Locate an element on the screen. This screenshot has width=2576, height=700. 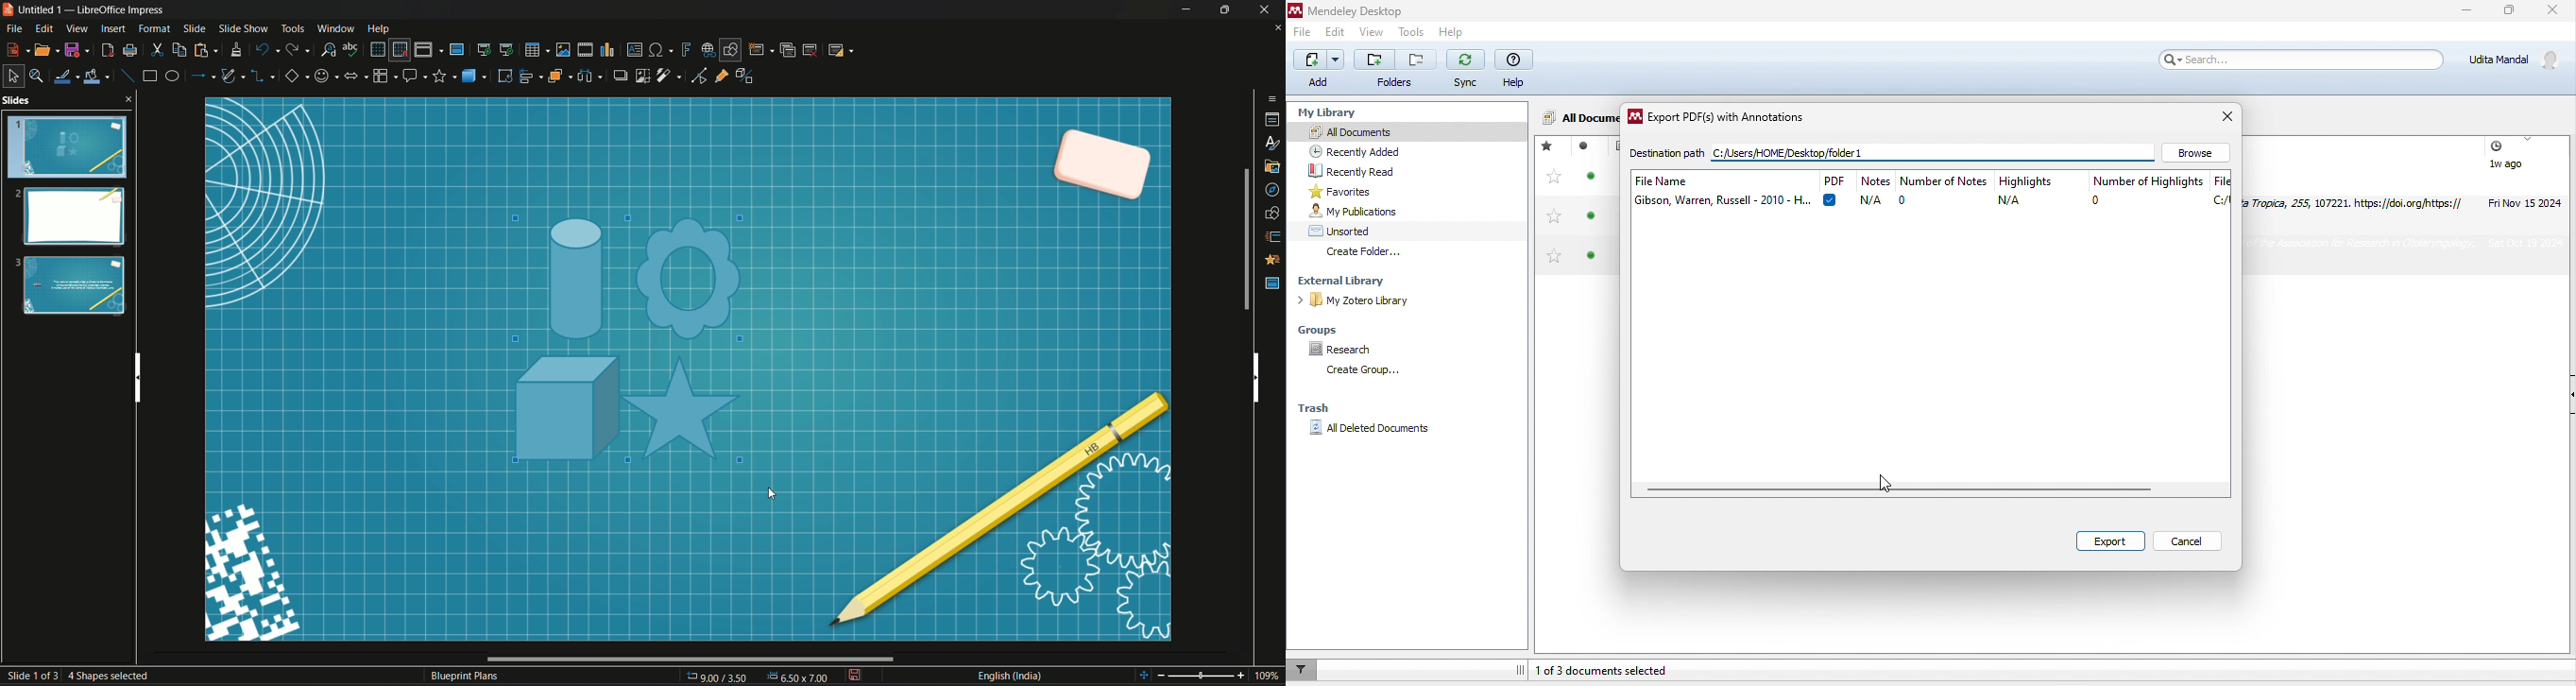
styles is located at coordinates (1274, 145).